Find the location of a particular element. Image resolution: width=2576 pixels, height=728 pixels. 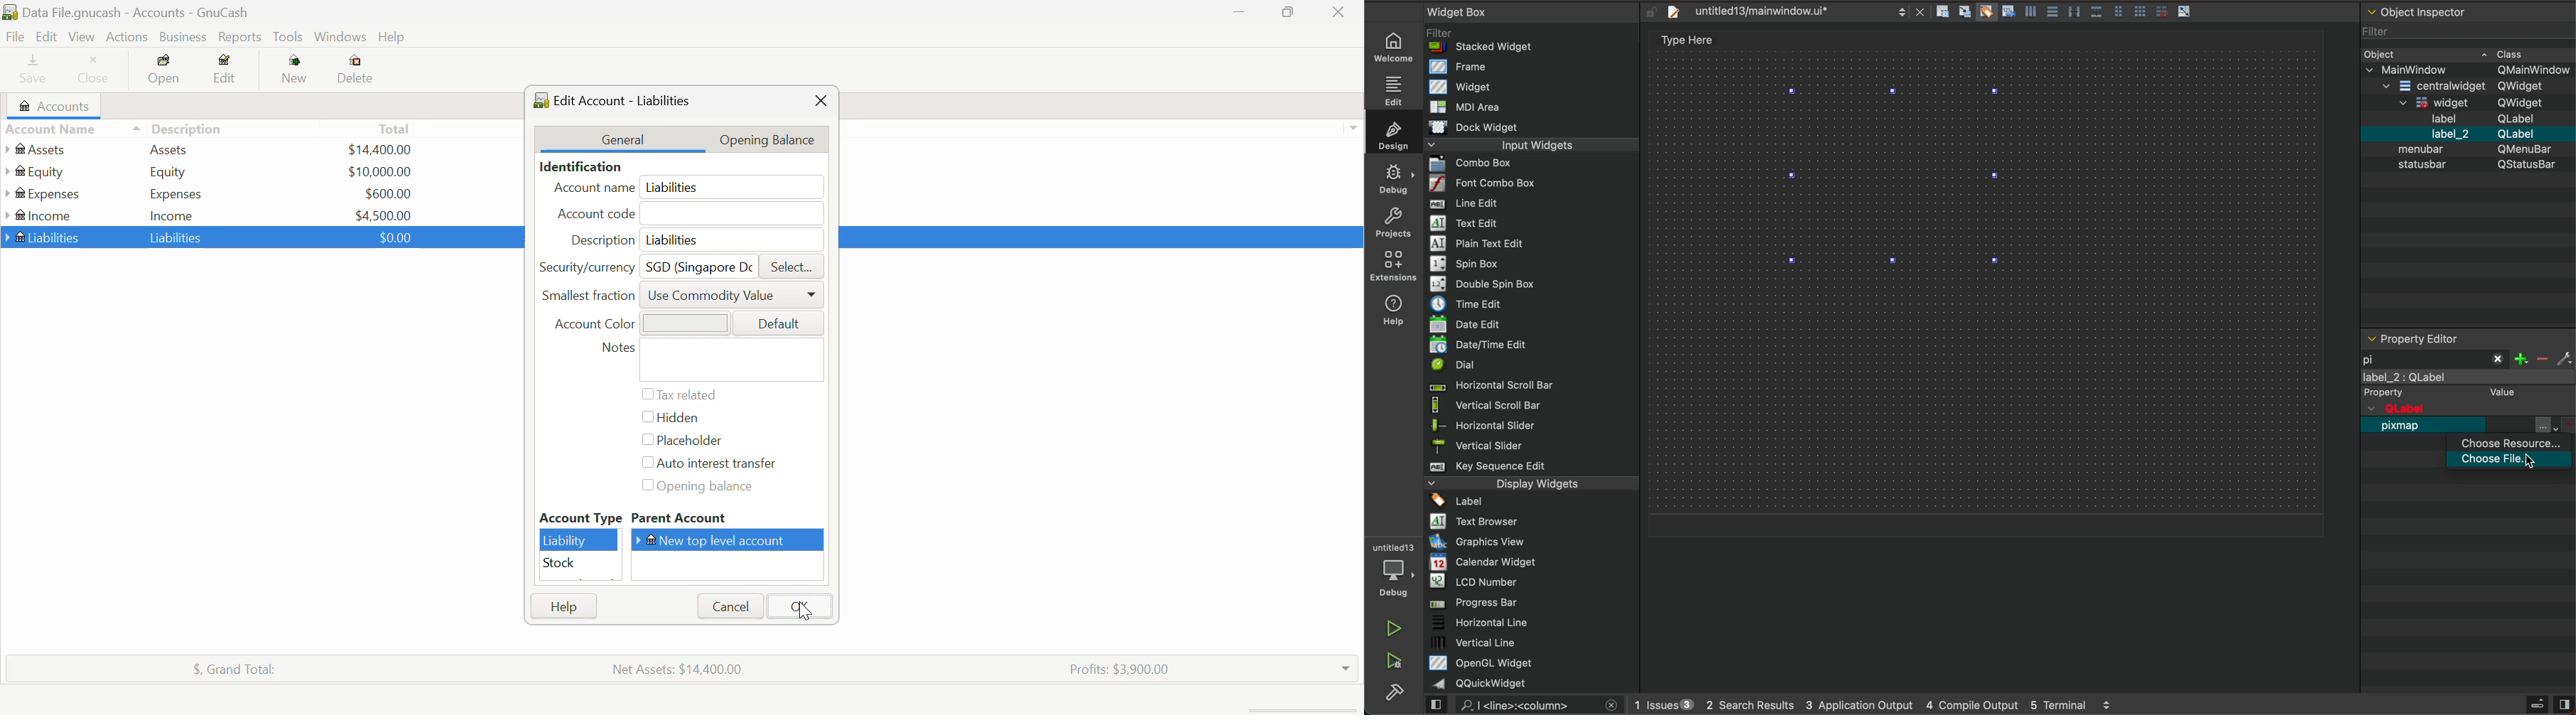

USd is located at coordinates (379, 148).